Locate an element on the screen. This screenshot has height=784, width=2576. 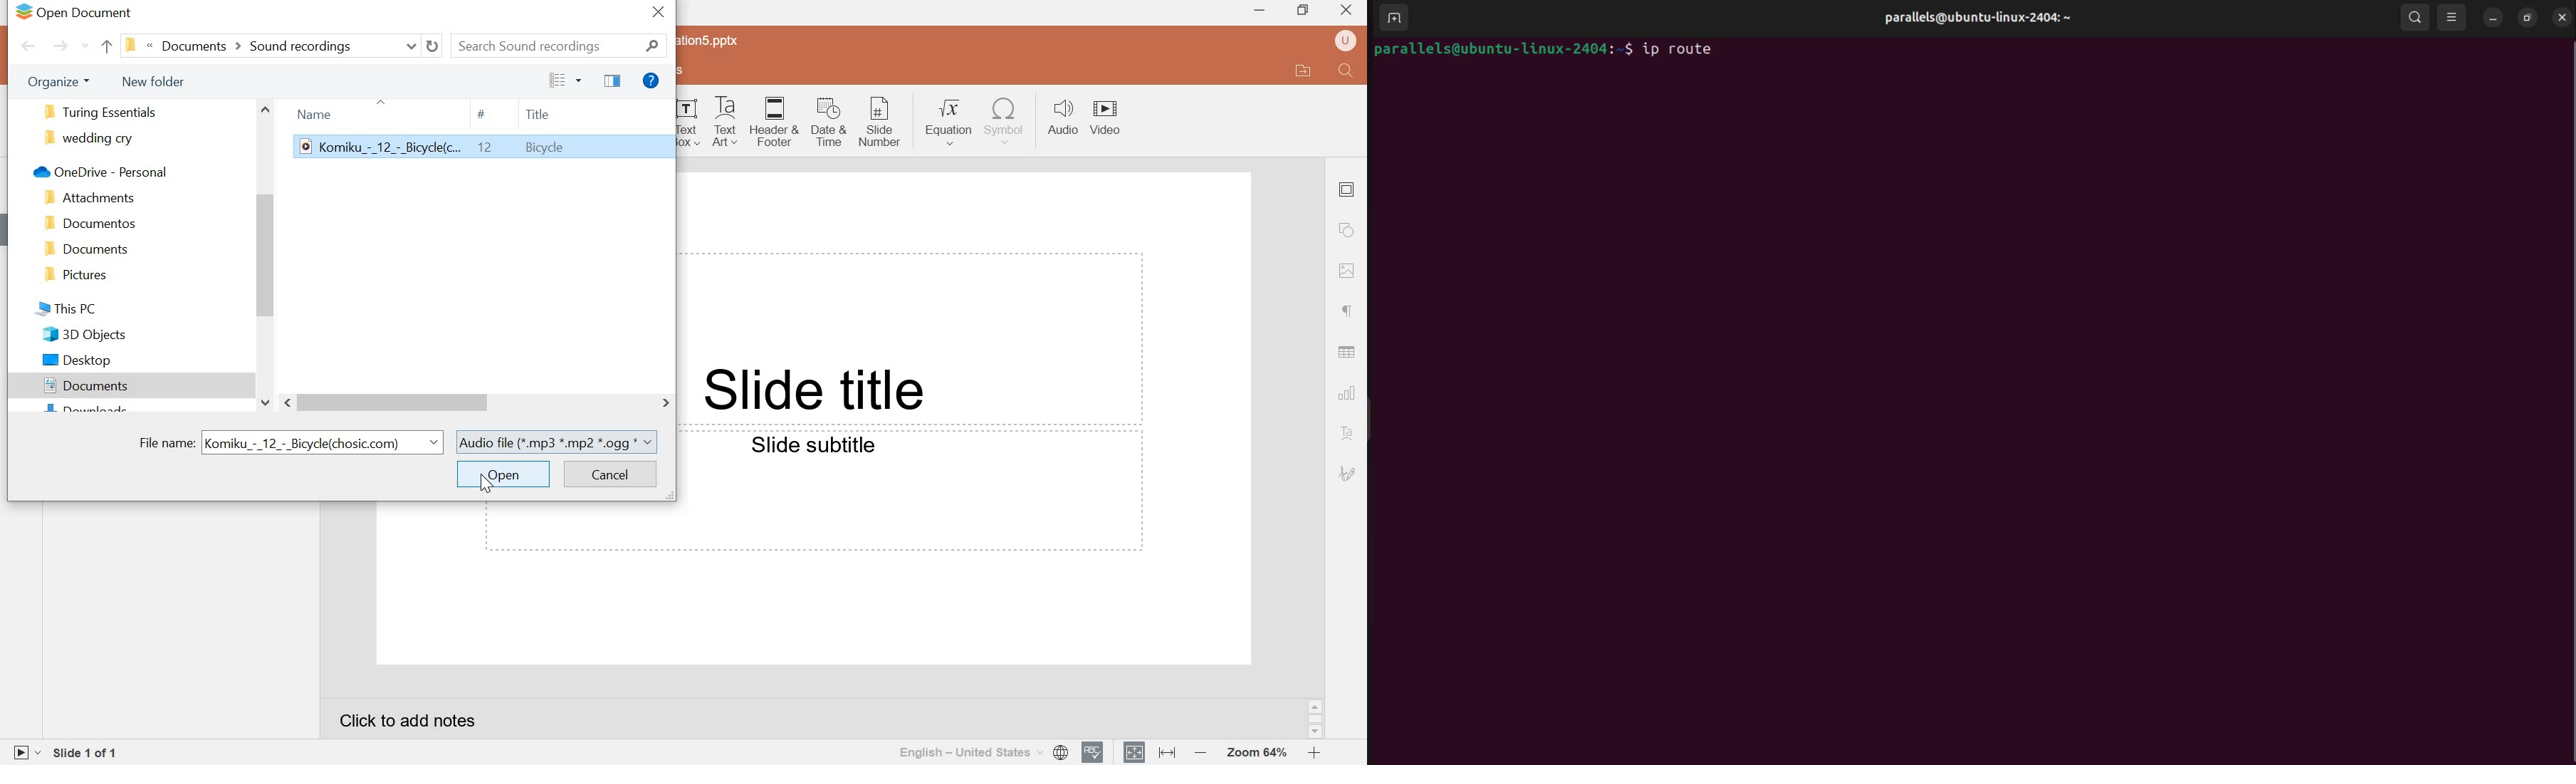
Image is located at coordinates (1348, 271).